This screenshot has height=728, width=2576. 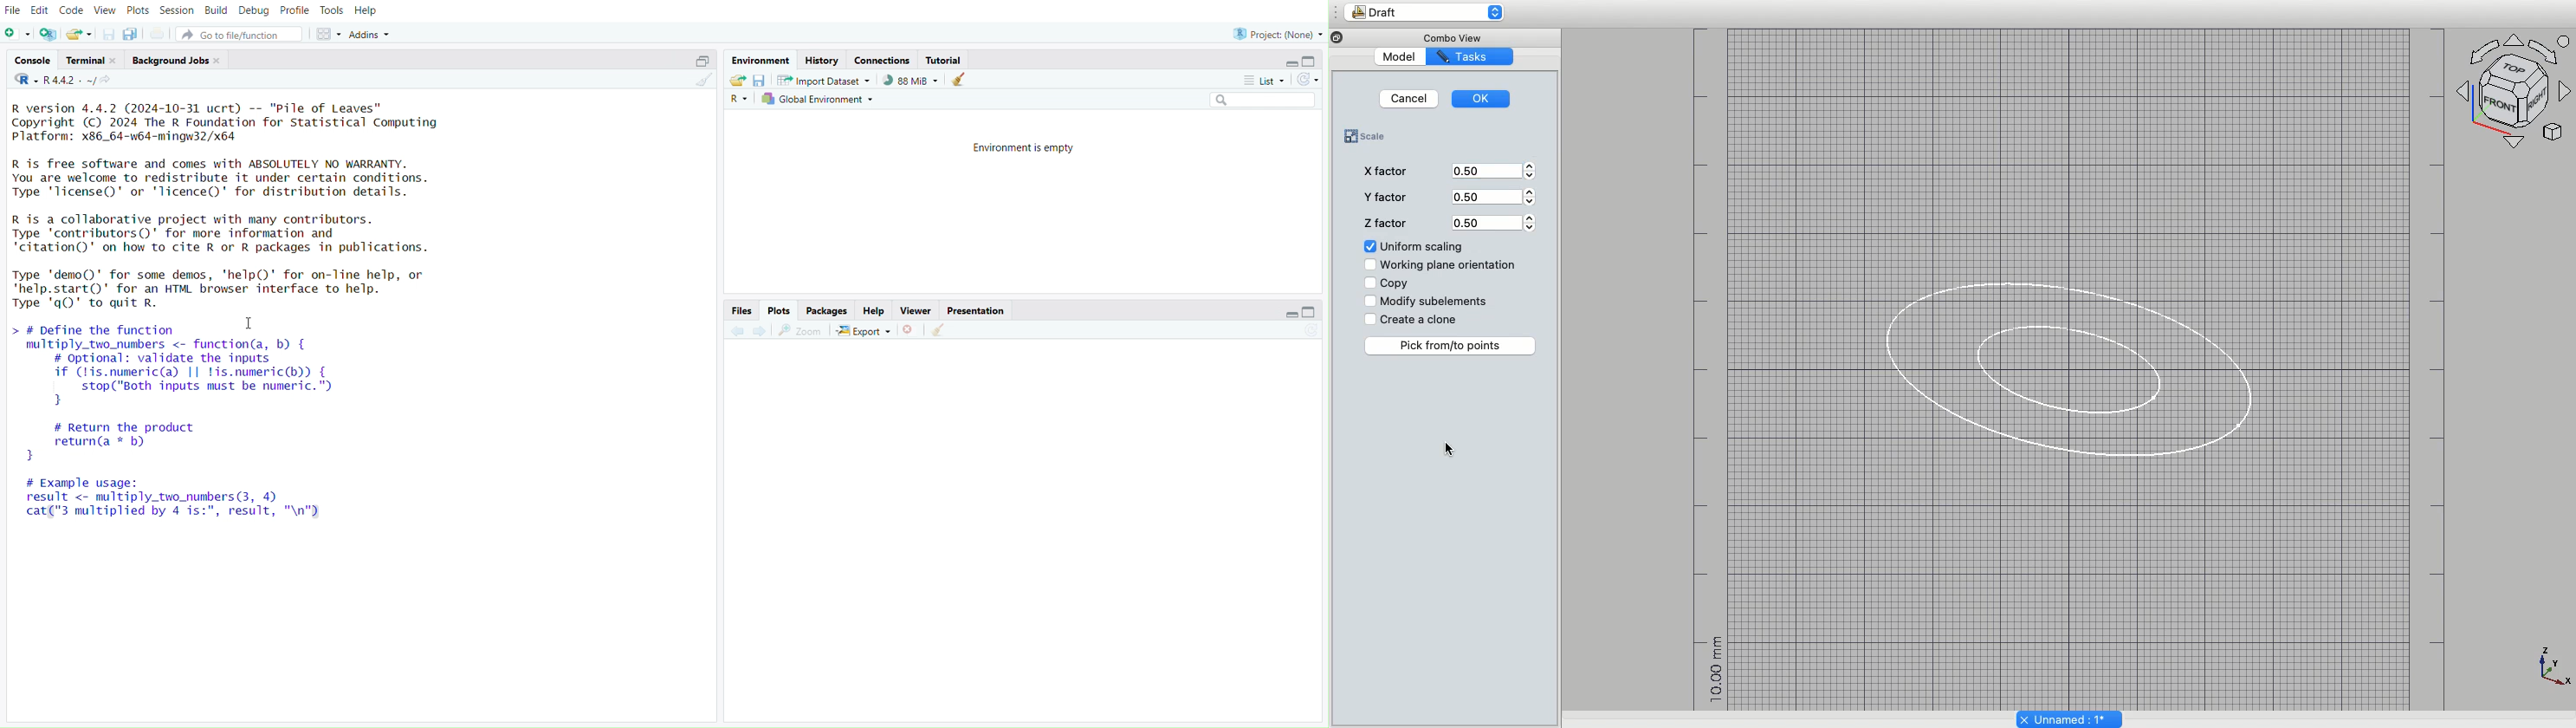 What do you see at coordinates (915, 311) in the screenshot?
I see `Viewer` at bounding box center [915, 311].